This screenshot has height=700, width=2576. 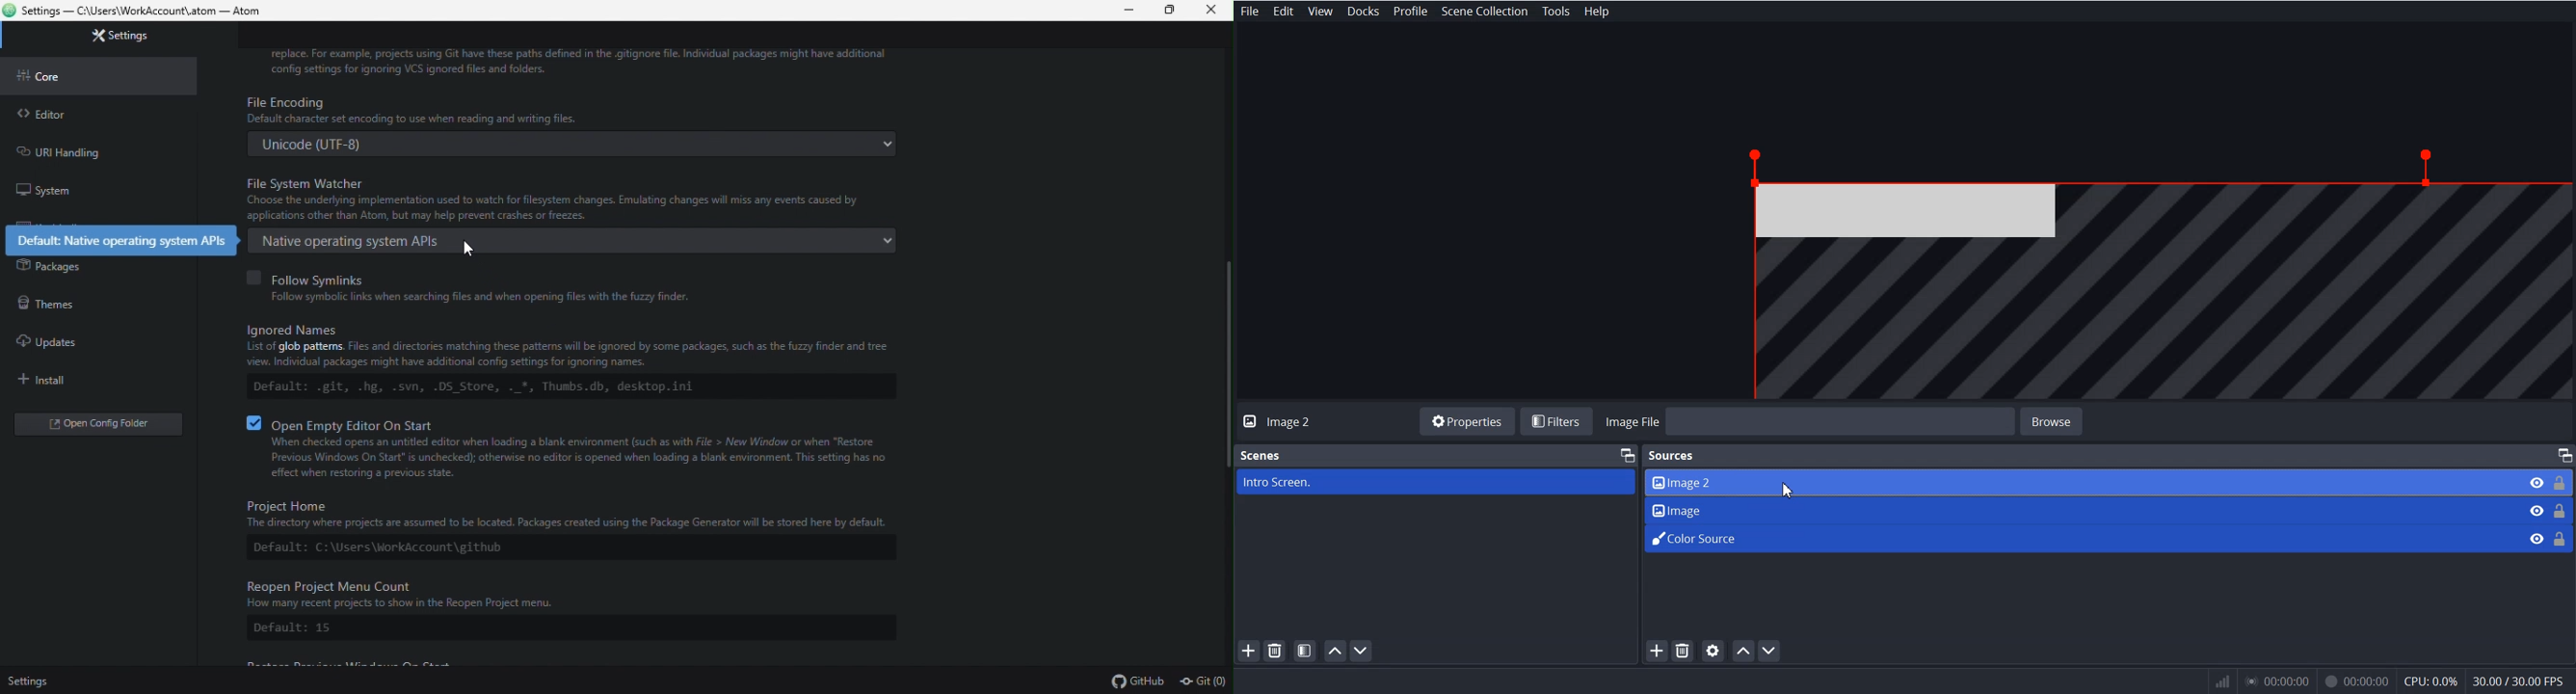 What do you see at coordinates (1683, 651) in the screenshot?
I see `Remove Selected Source` at bounding box center [1683, 651].